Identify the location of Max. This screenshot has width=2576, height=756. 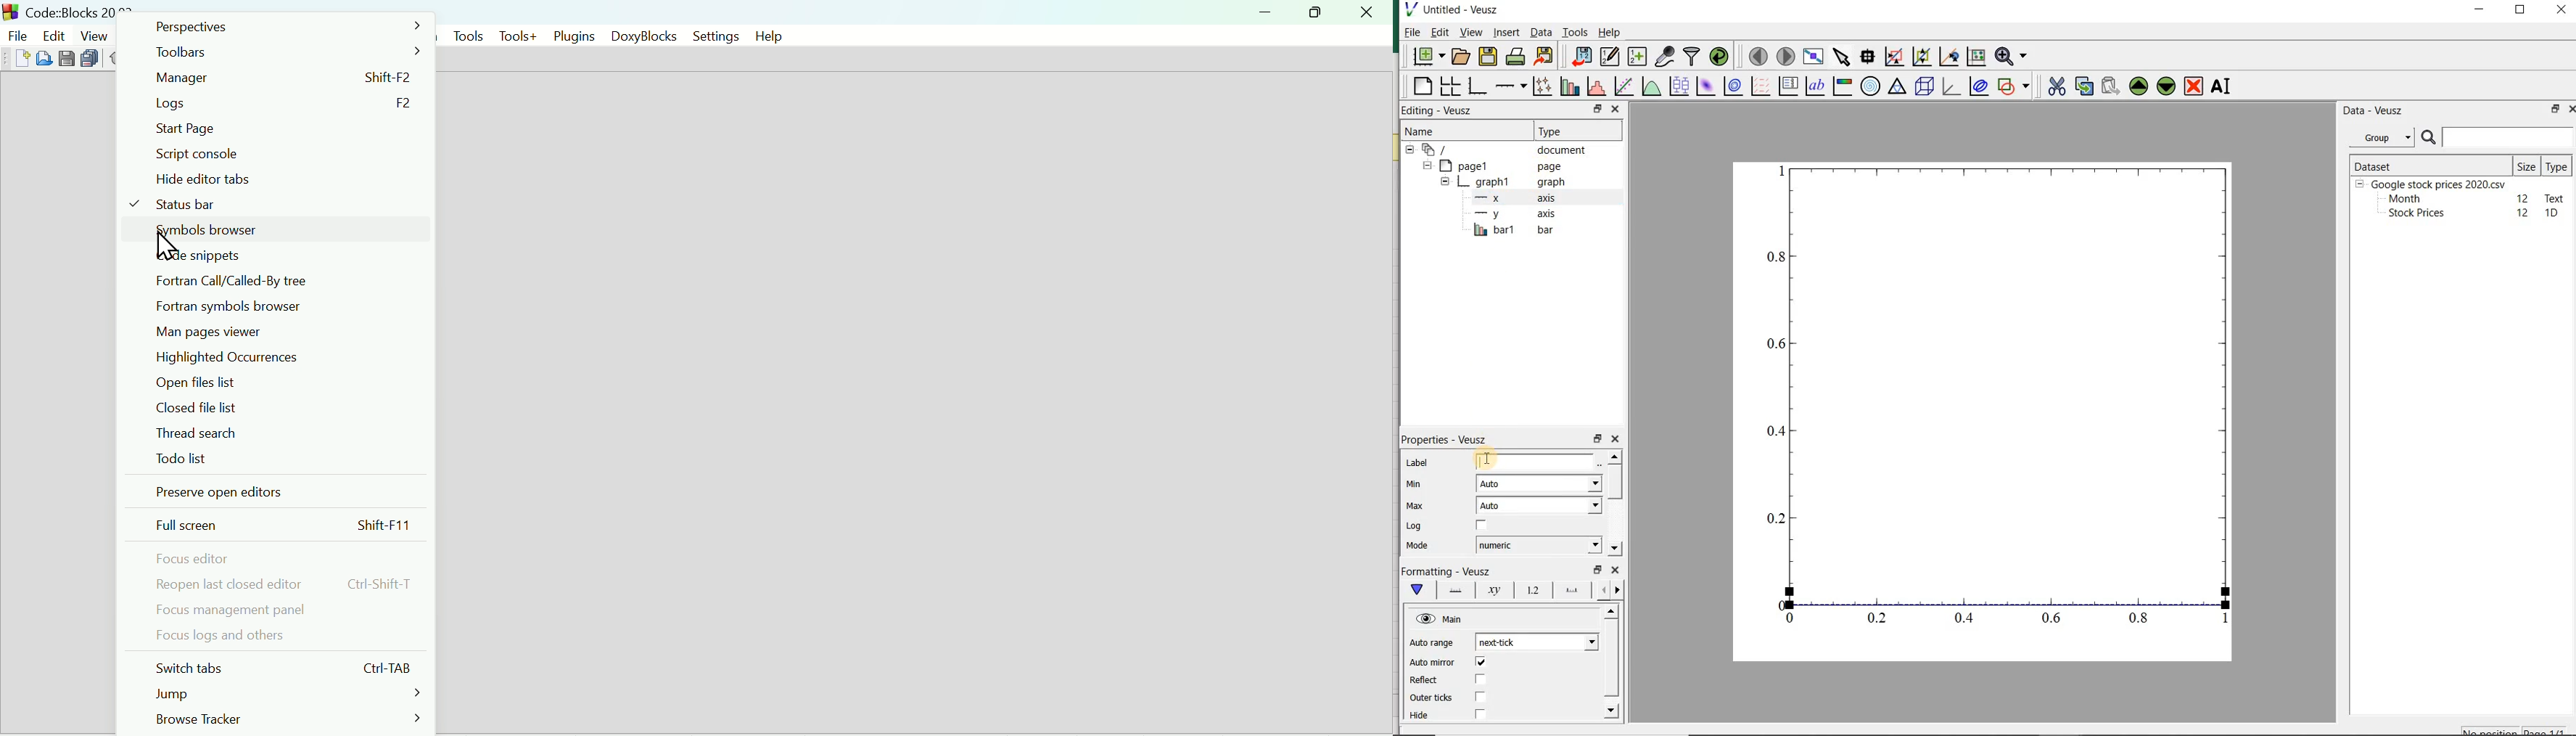
(1415, 507).